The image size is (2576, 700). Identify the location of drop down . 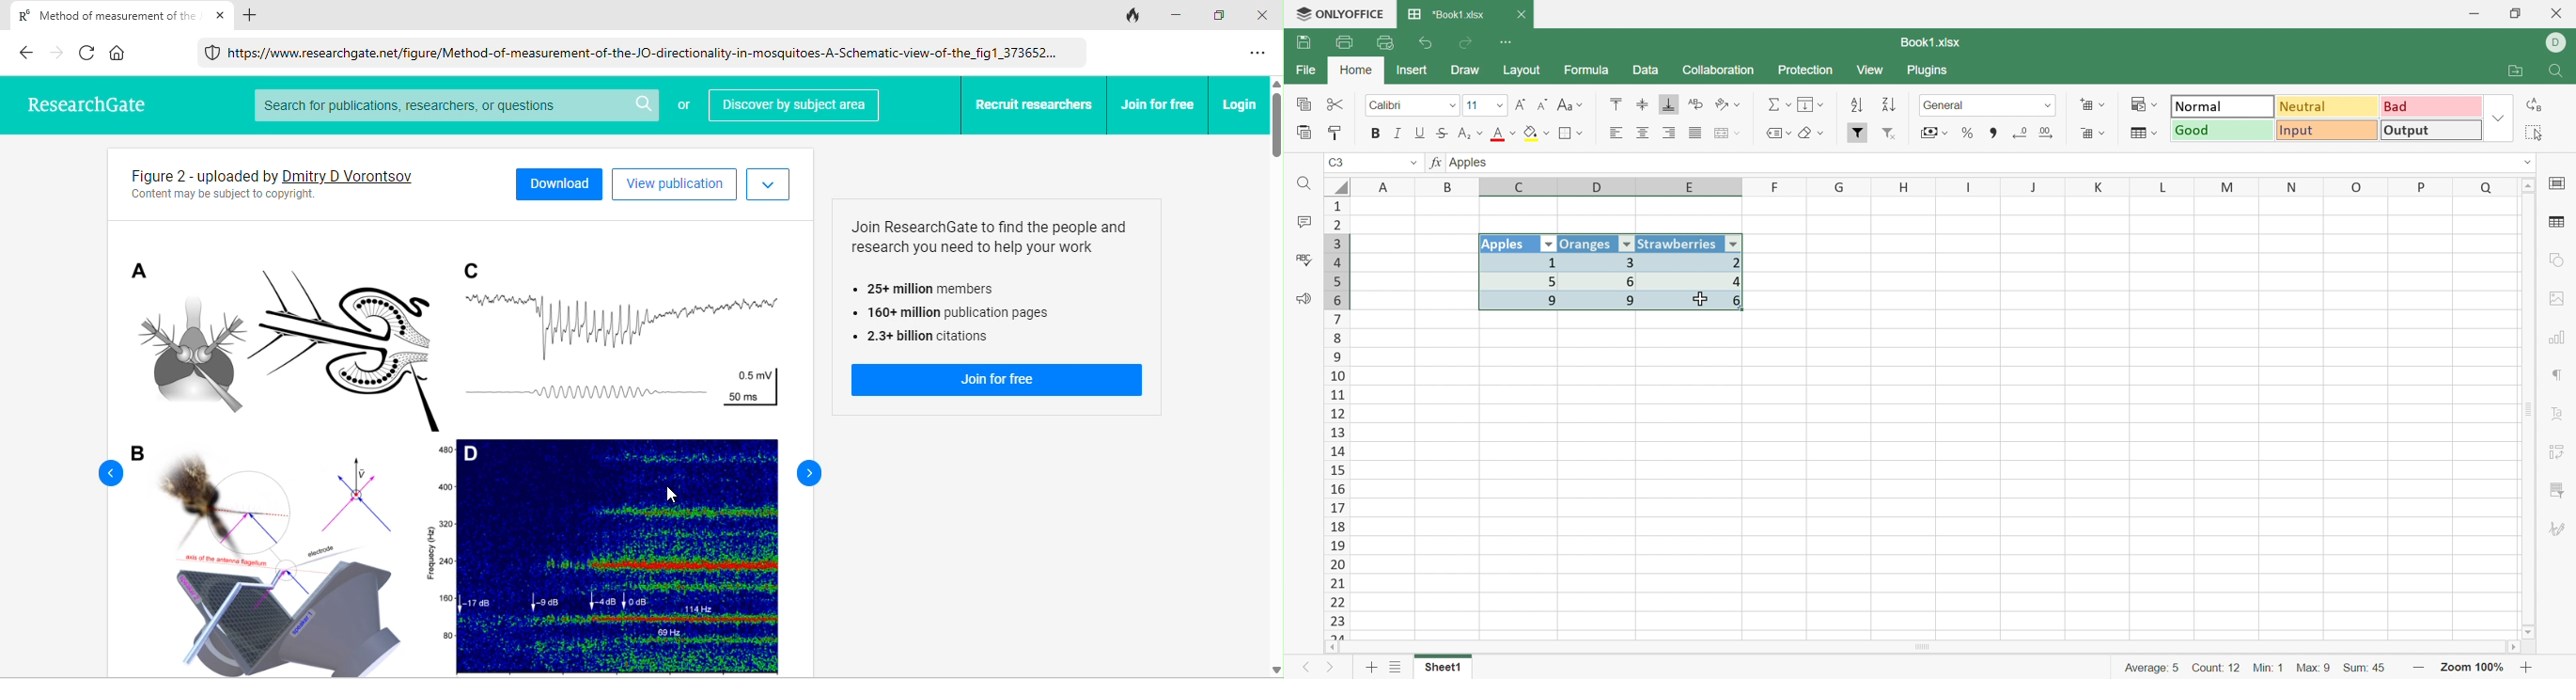
(2520, 161).